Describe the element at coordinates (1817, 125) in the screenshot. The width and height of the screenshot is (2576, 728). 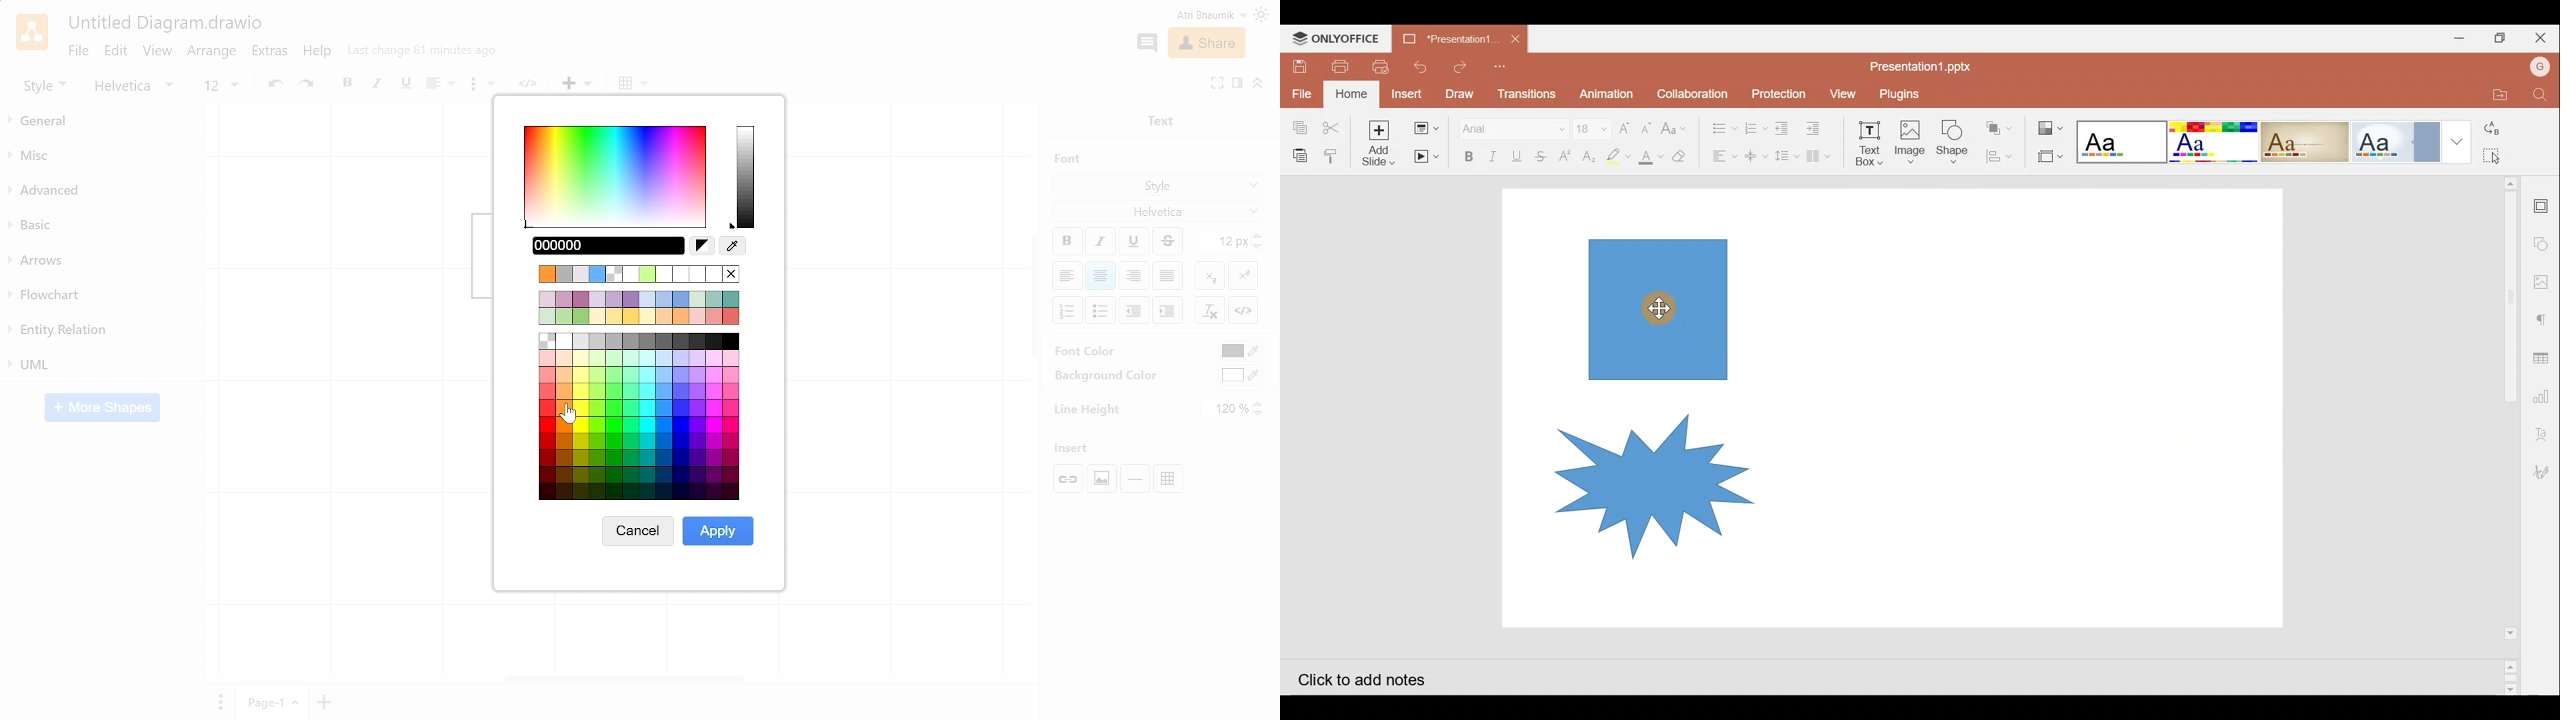
I see `Increase indent` at that location.